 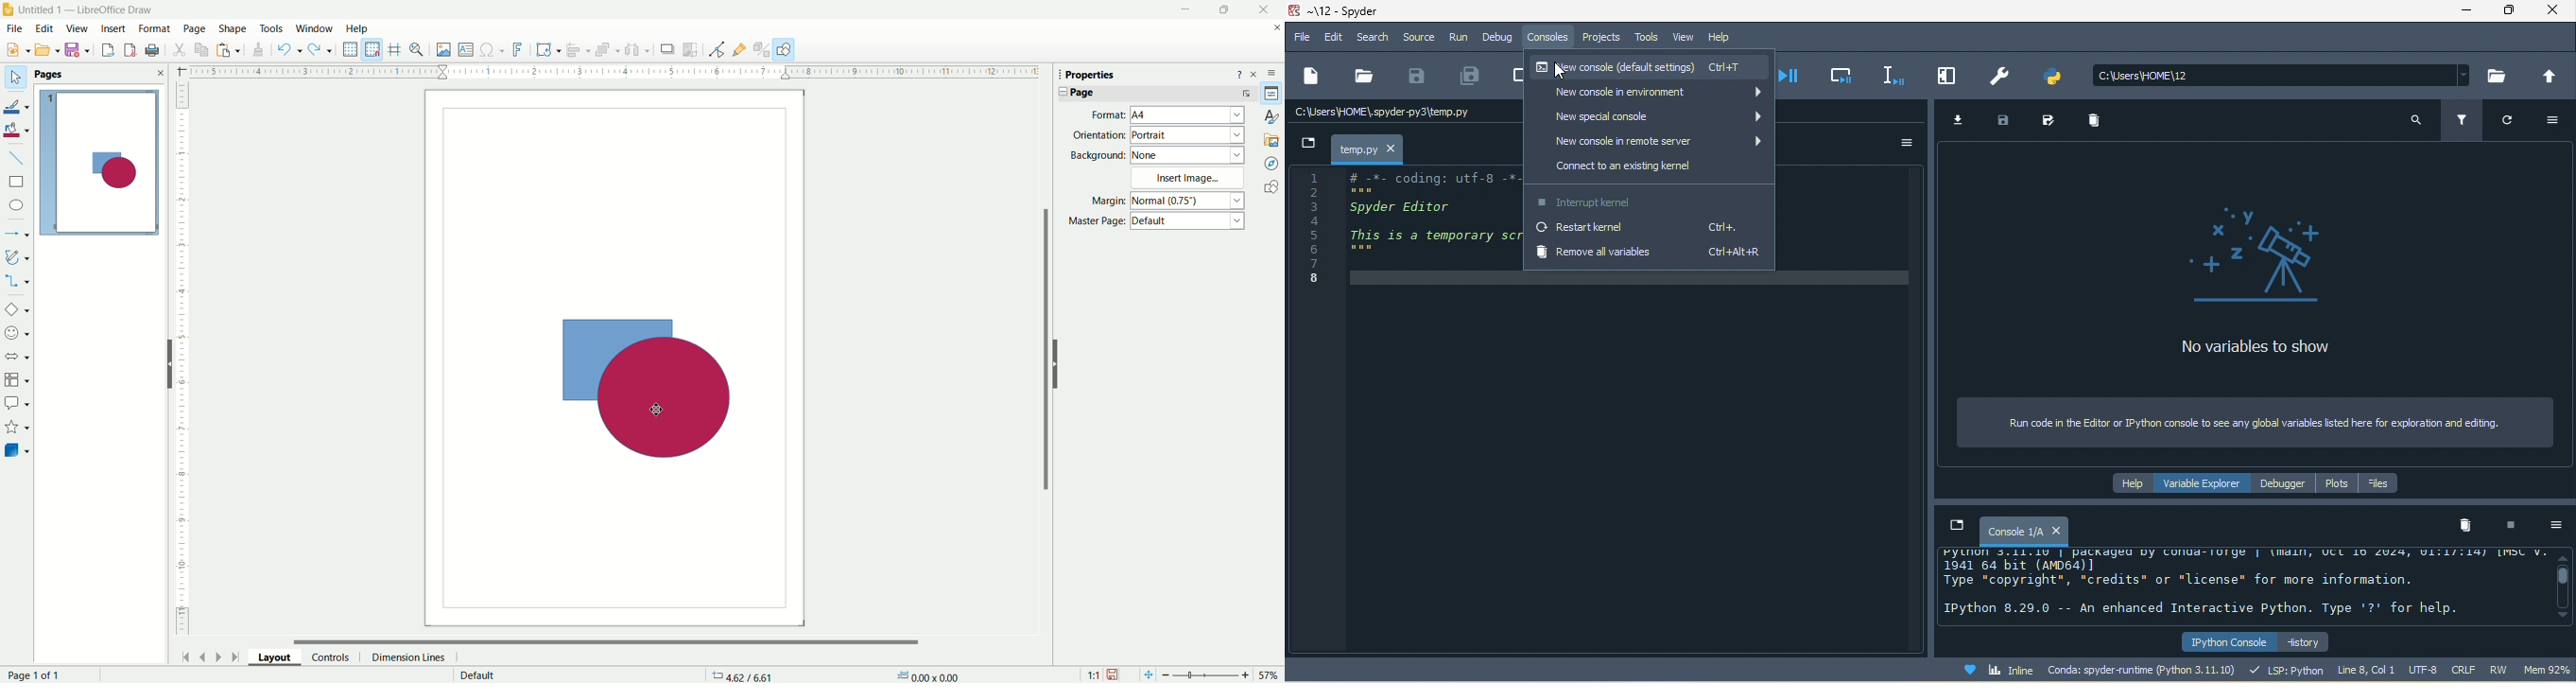 What do you see at coordinates (1164, 115) in the screenshot?
I see `format` at bounding box center [1164, 115].